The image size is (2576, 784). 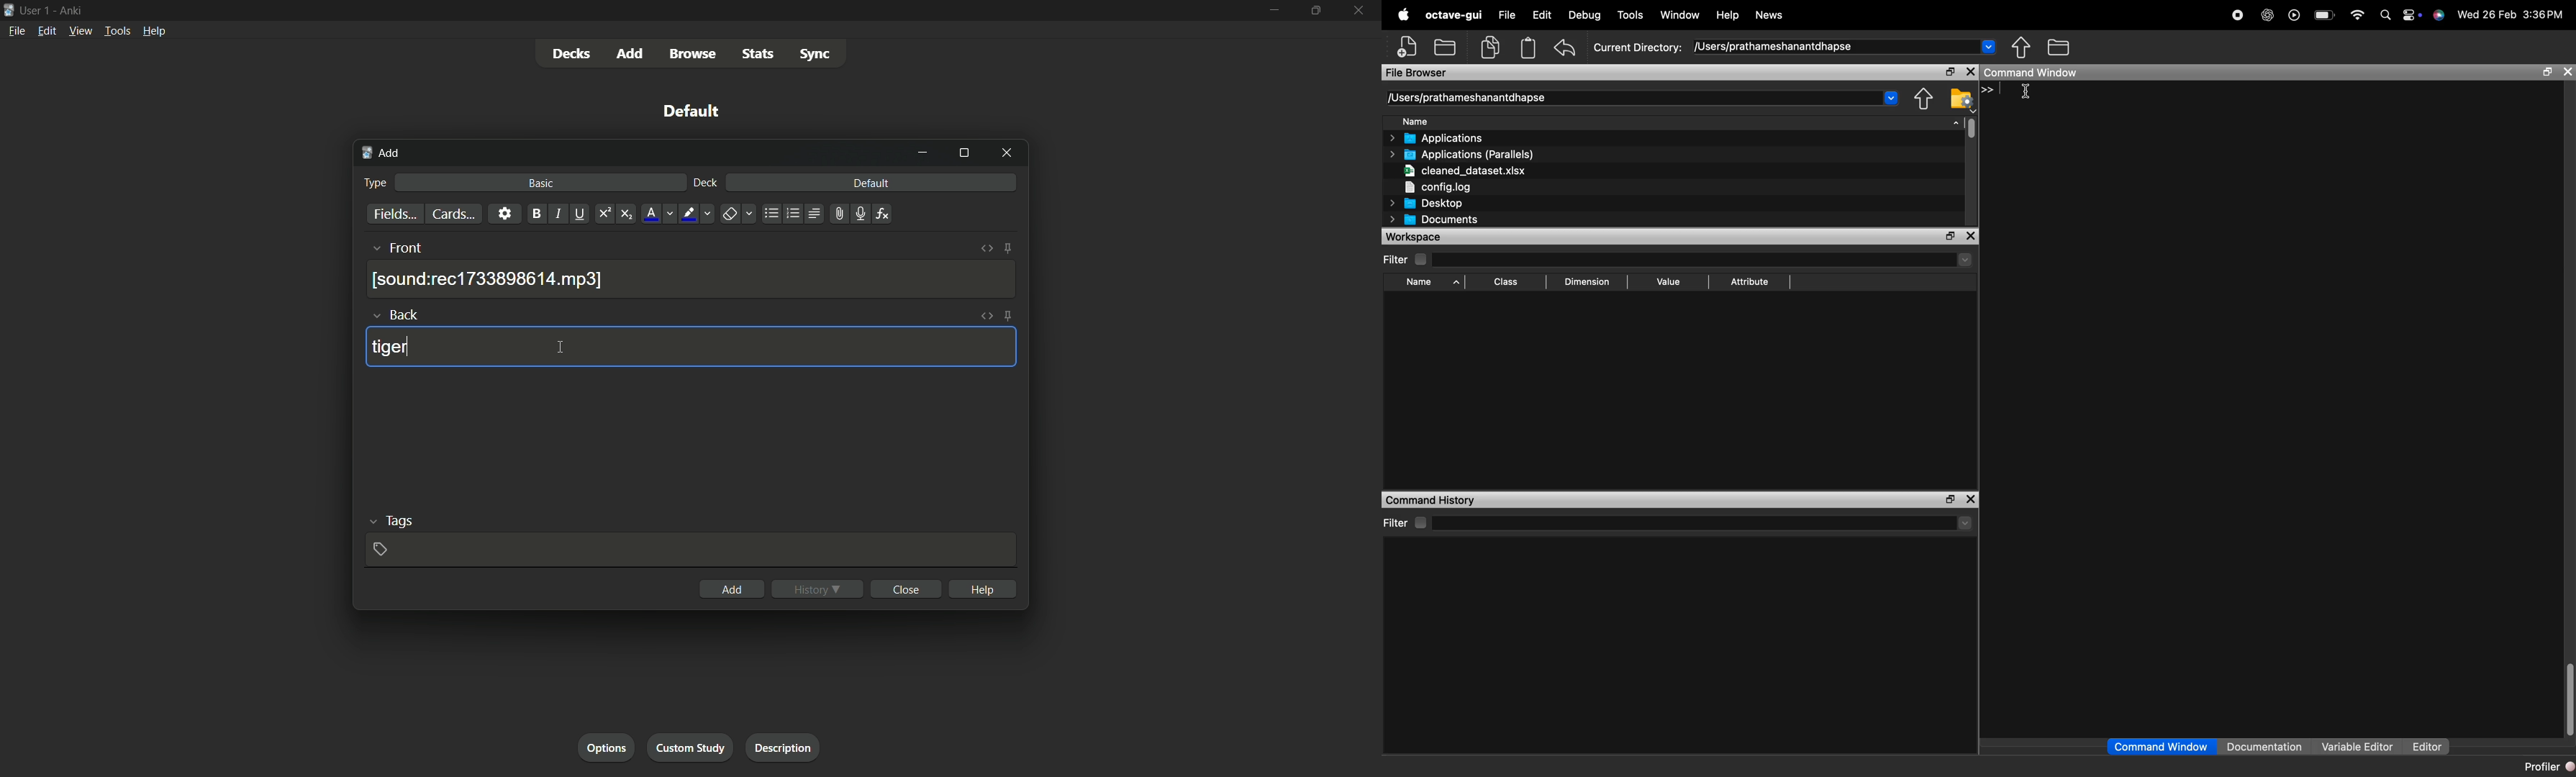 I want to click on history, so click(x=817, y=589).